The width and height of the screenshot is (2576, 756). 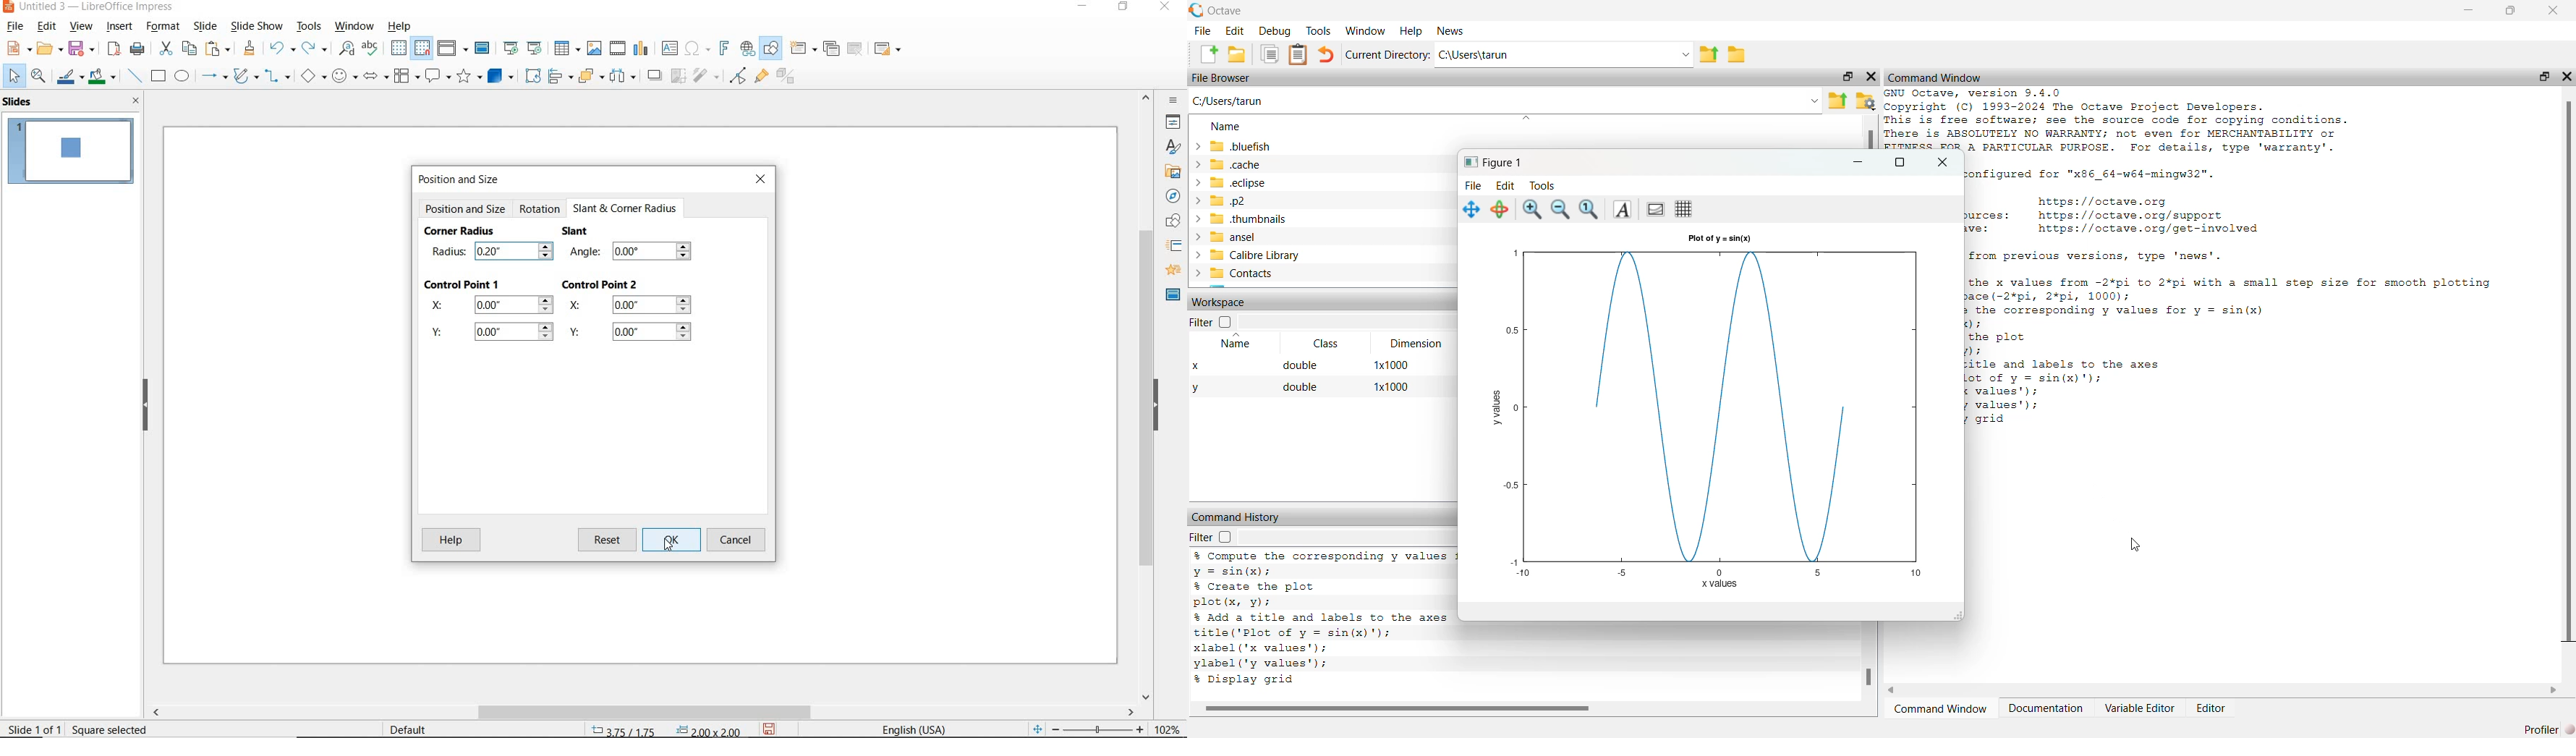 What do you see at coordinates (1235, 32) in the screenshot?
I see `Edit` at bounding box center [1235, 32].